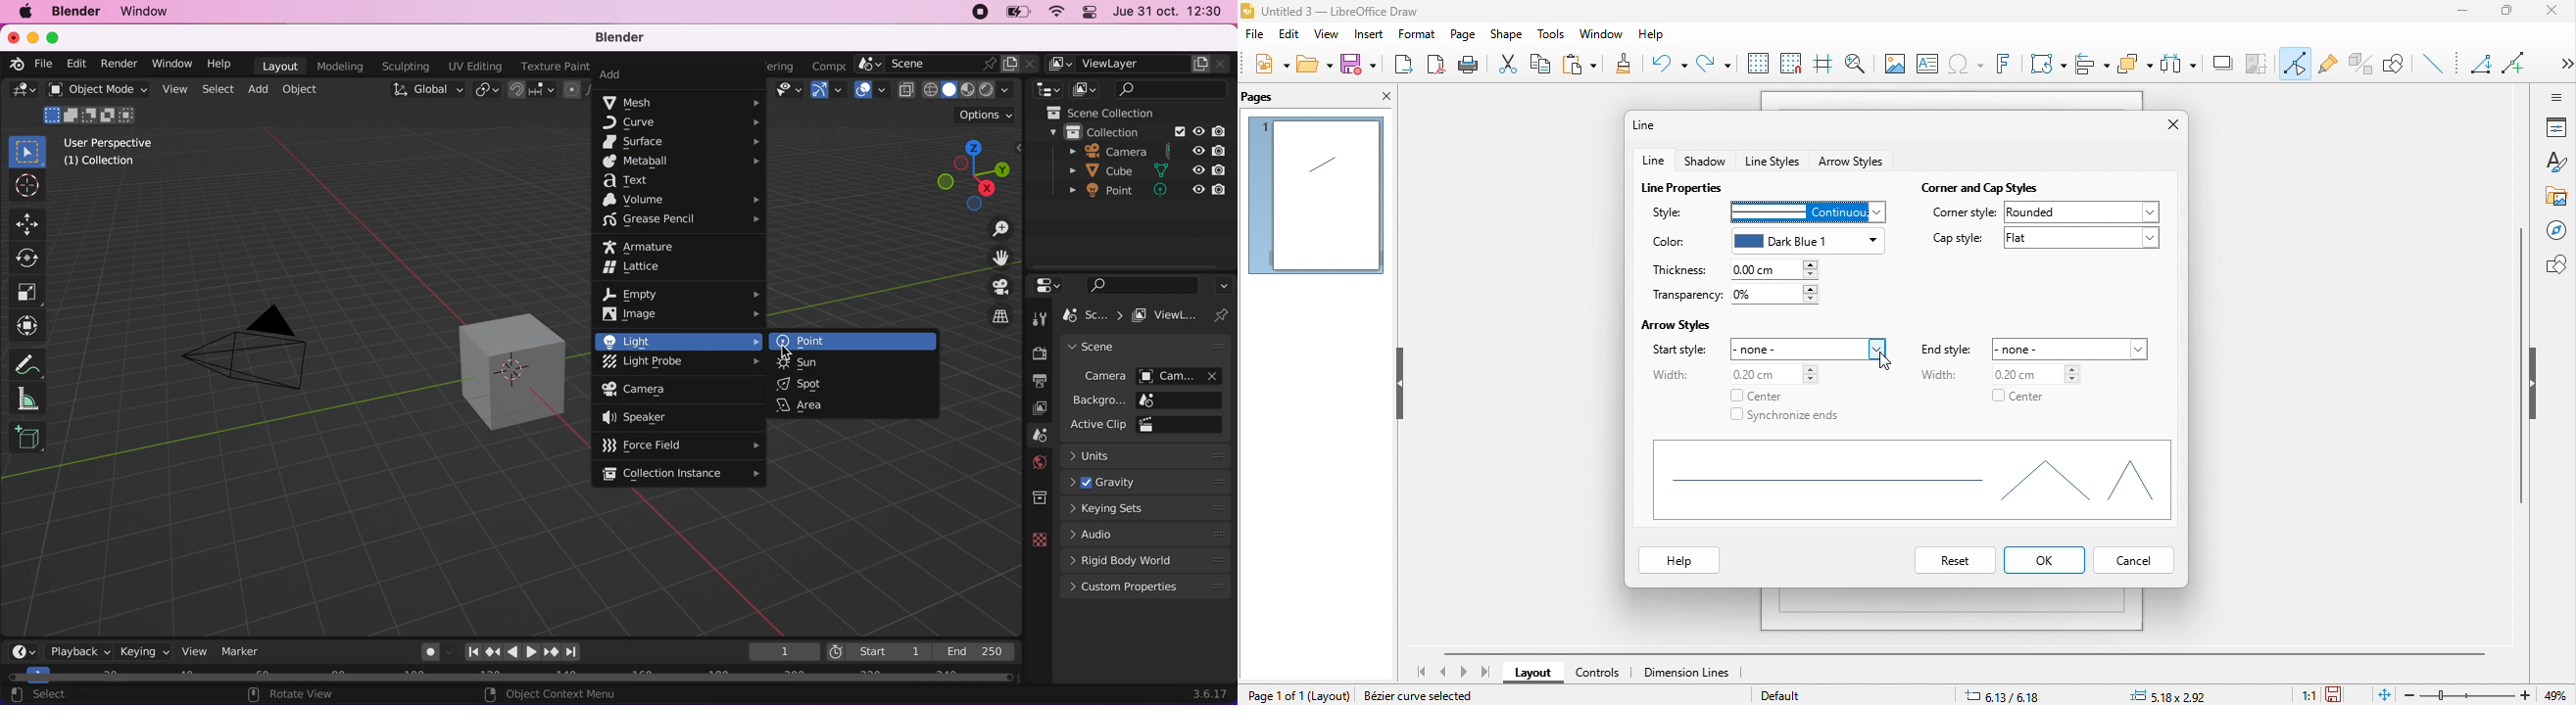 This screenshot has height=728, width=2576. What do you see at coordinates (680, 472) in the screenshot?
I see `collection instance` at bounding box center [680, 472].